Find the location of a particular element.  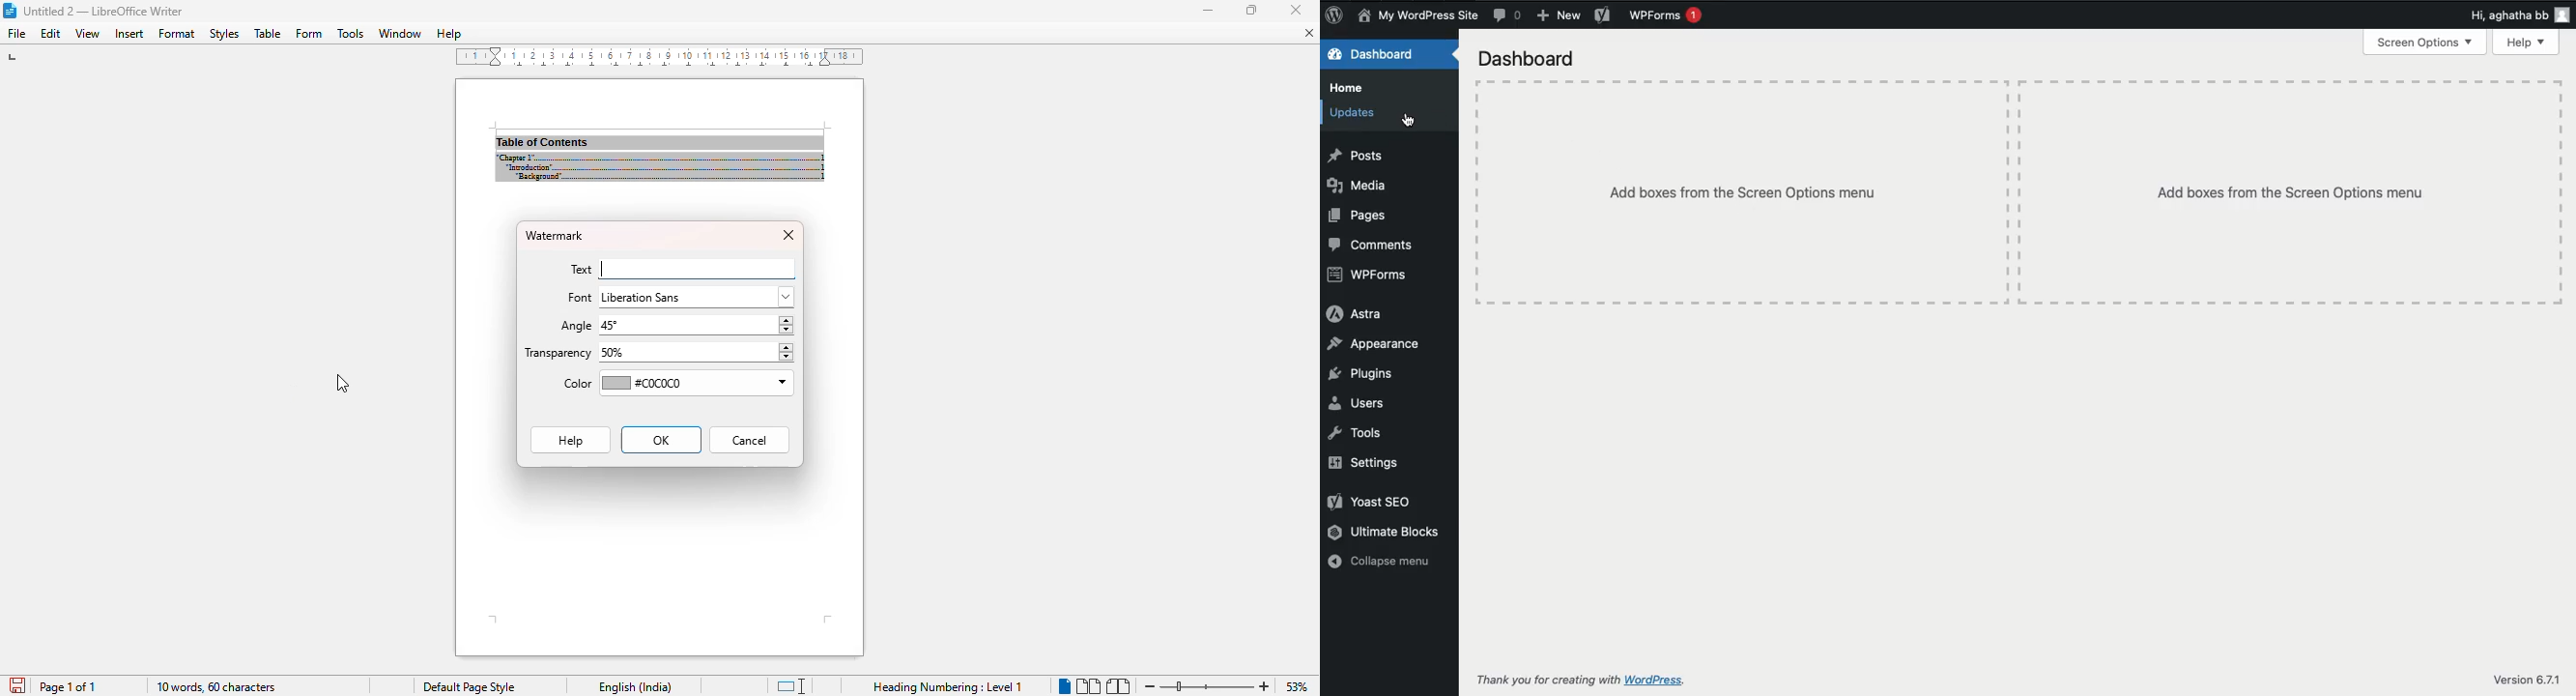

Pages is located at coordinates (1361, 216).